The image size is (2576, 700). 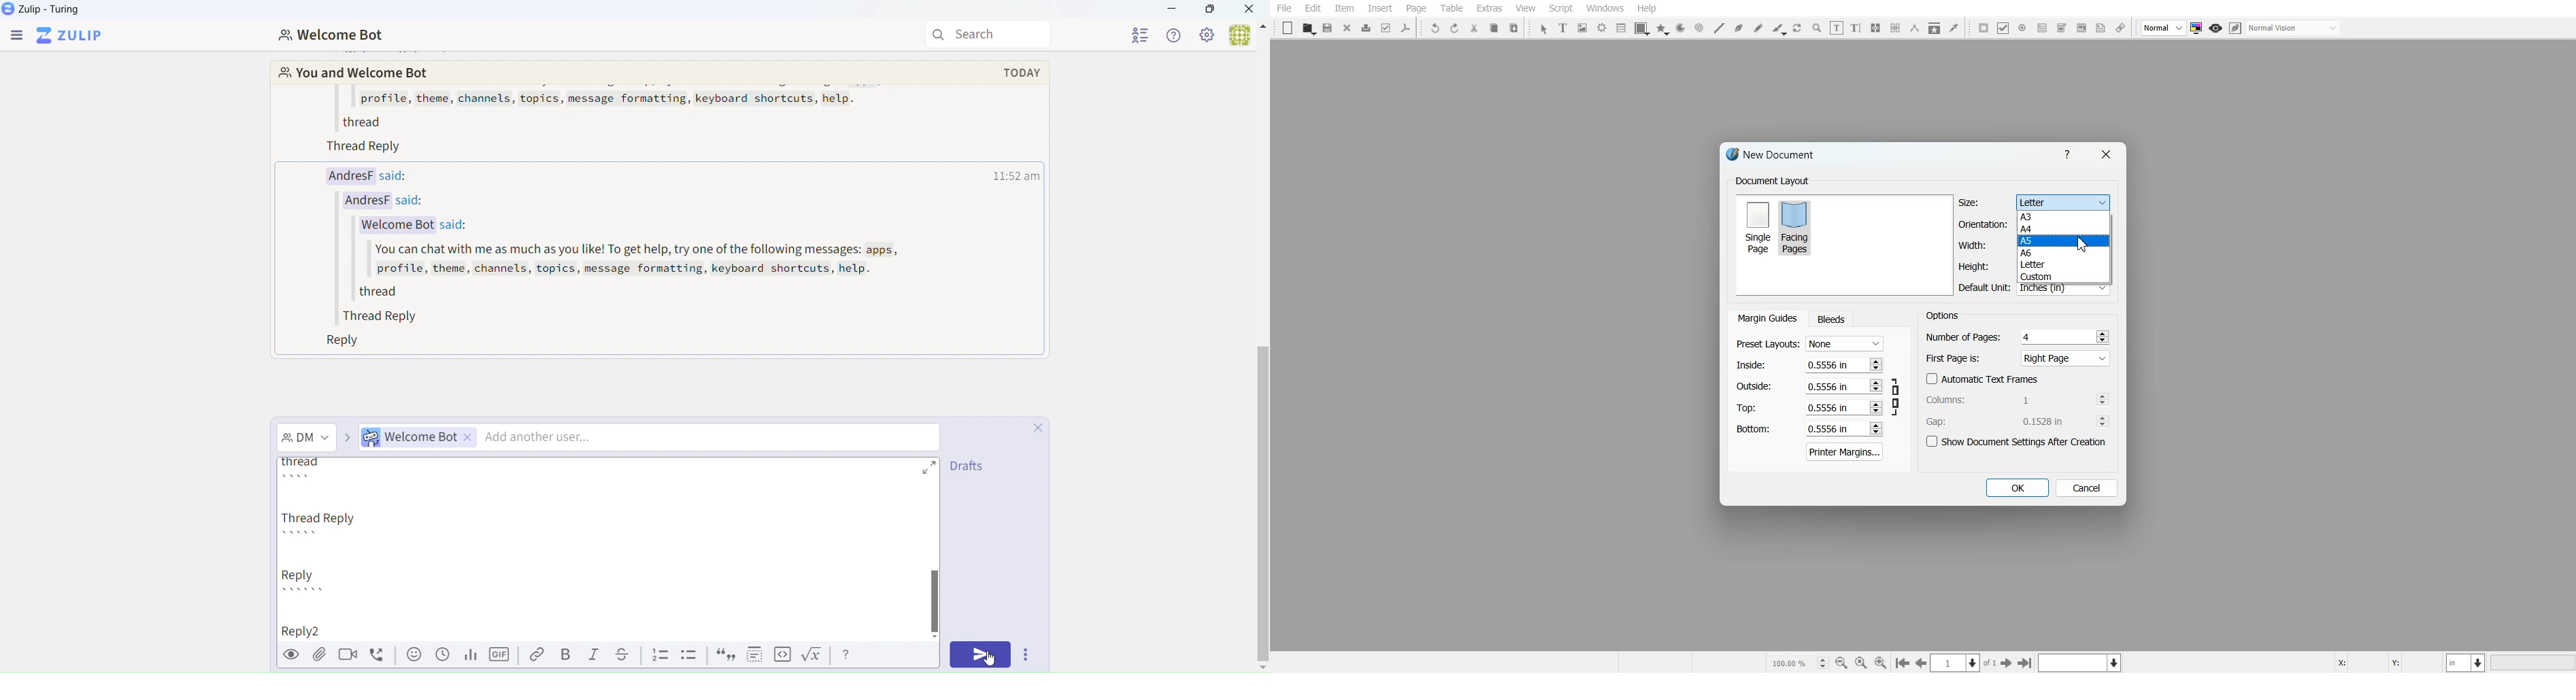 What do you see at coordinates (2236, 28) in the screenshot?
I see `Edit in preview mode` at bounding box center [2236, 28].